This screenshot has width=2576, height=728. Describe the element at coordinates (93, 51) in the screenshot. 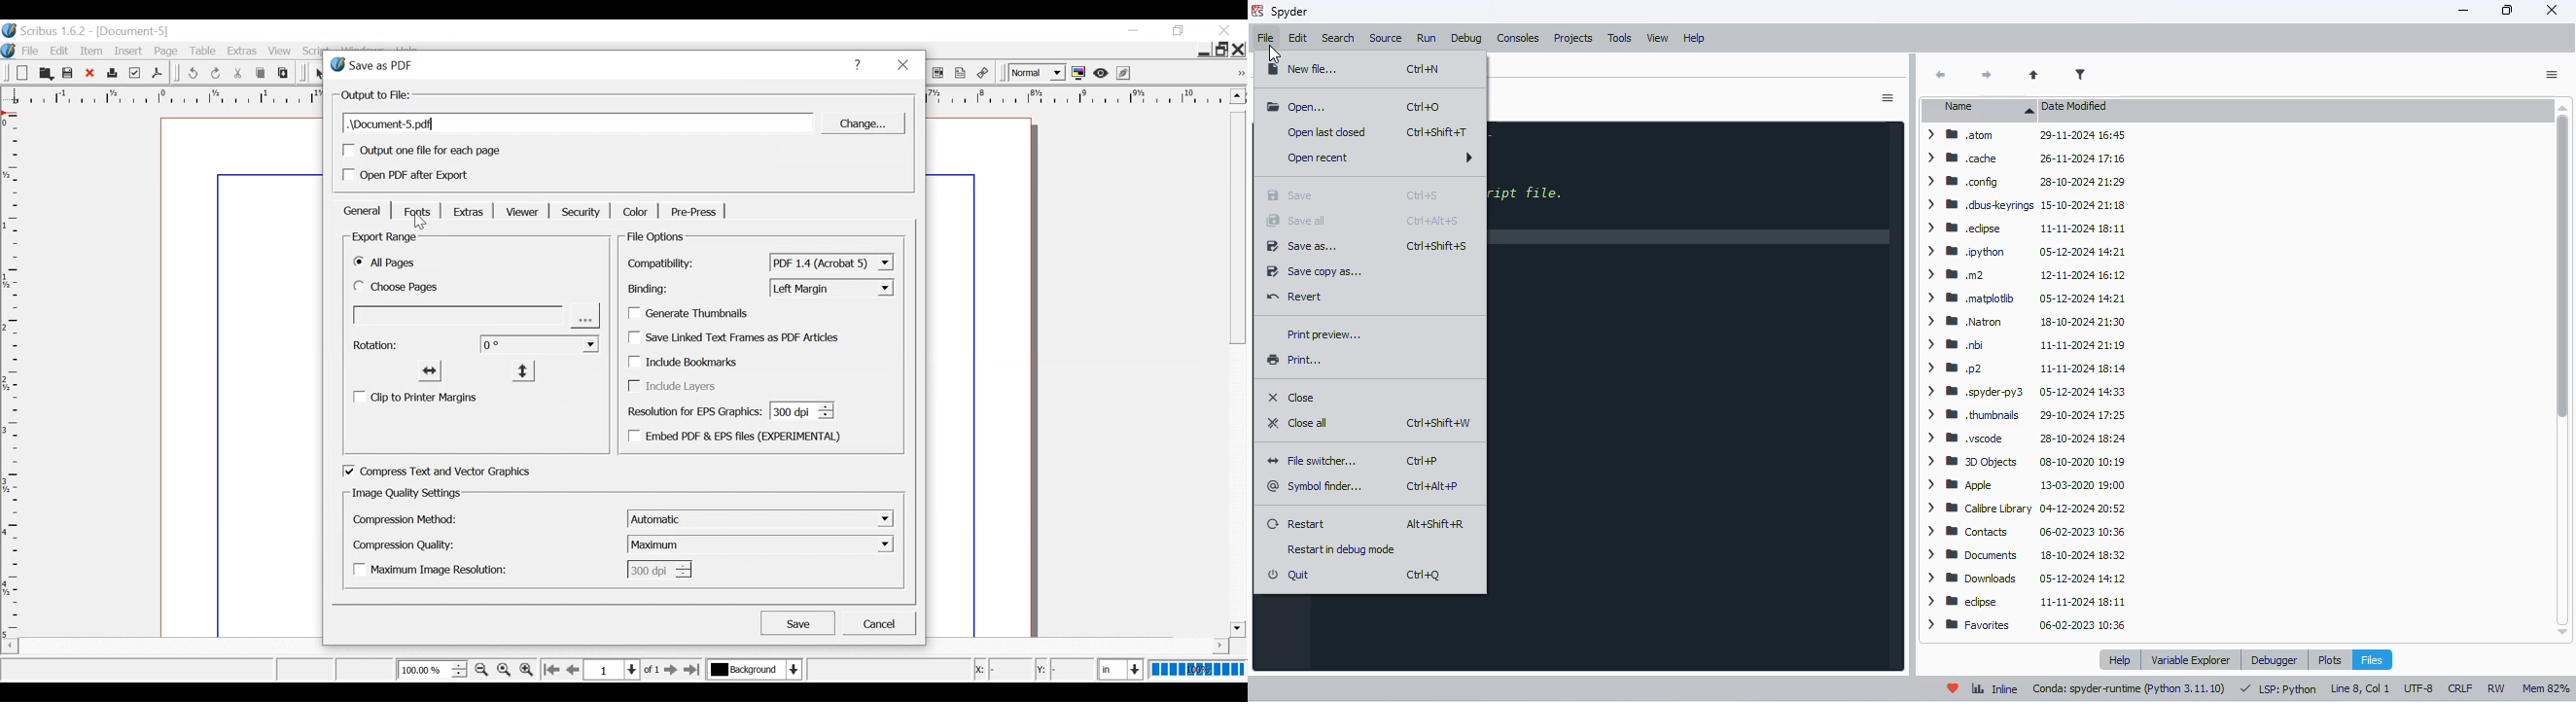

I see `Item` at that location.